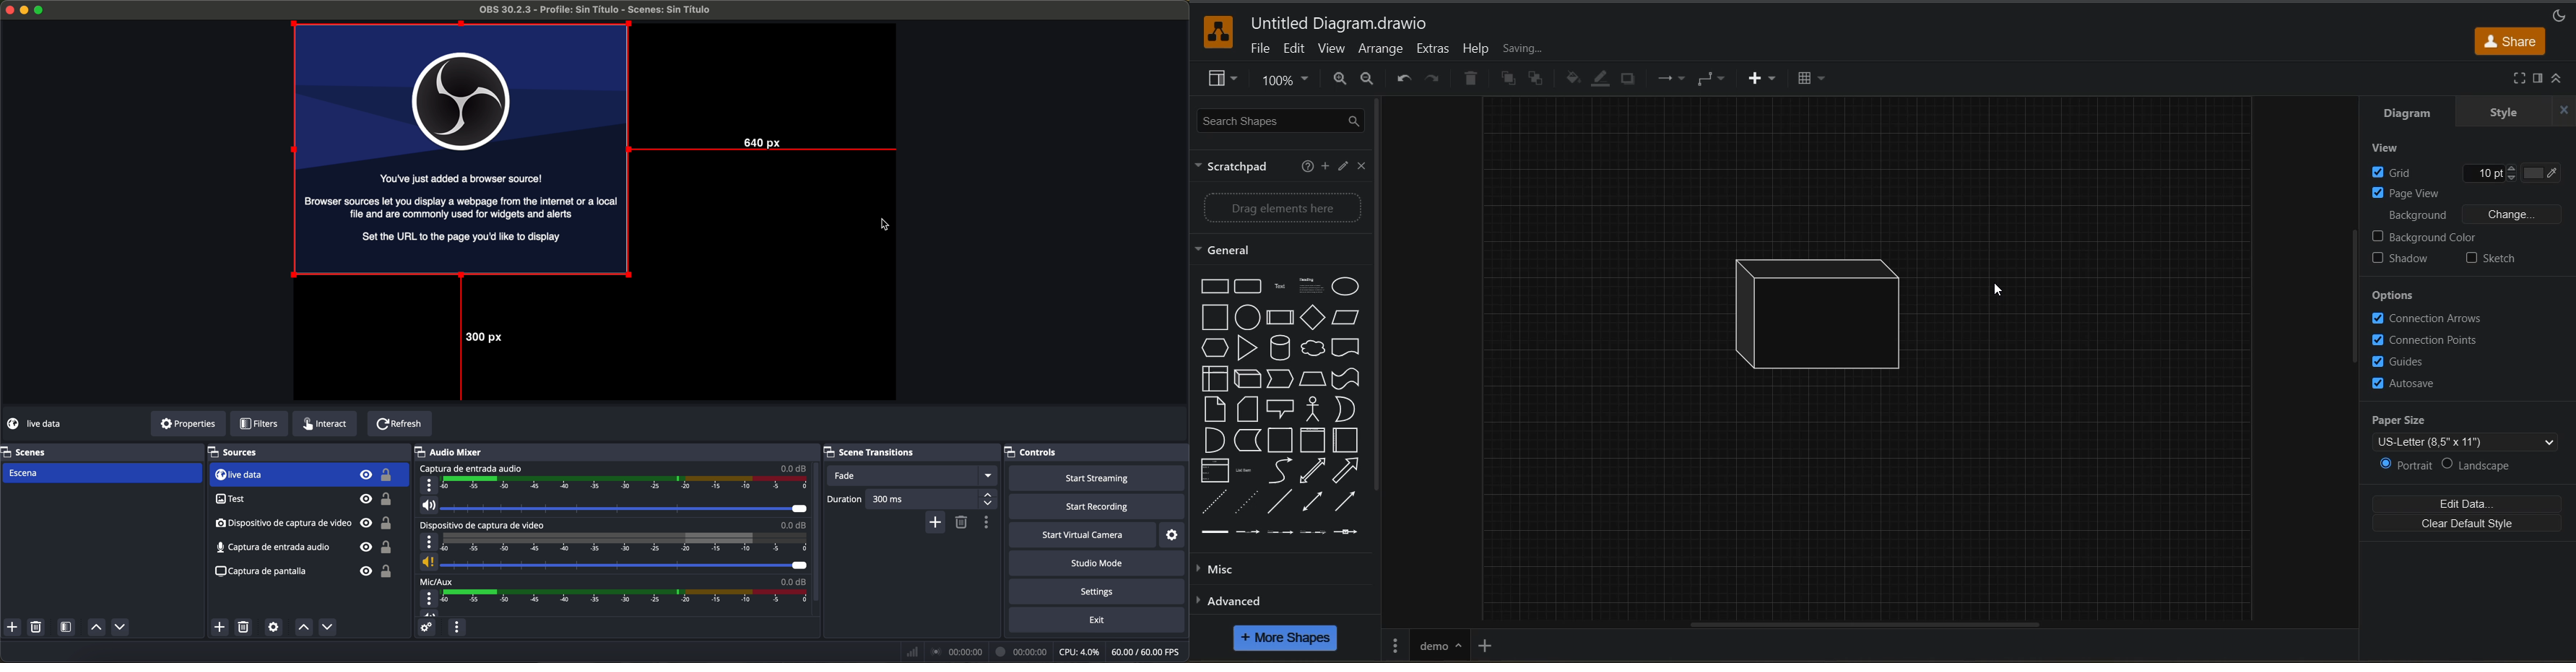 This screenshot has height=672, width=2576. What do you see at coordinates (789, 525) in the screenshot?
I see `0.0 dB` at bounding box center [789, 525].